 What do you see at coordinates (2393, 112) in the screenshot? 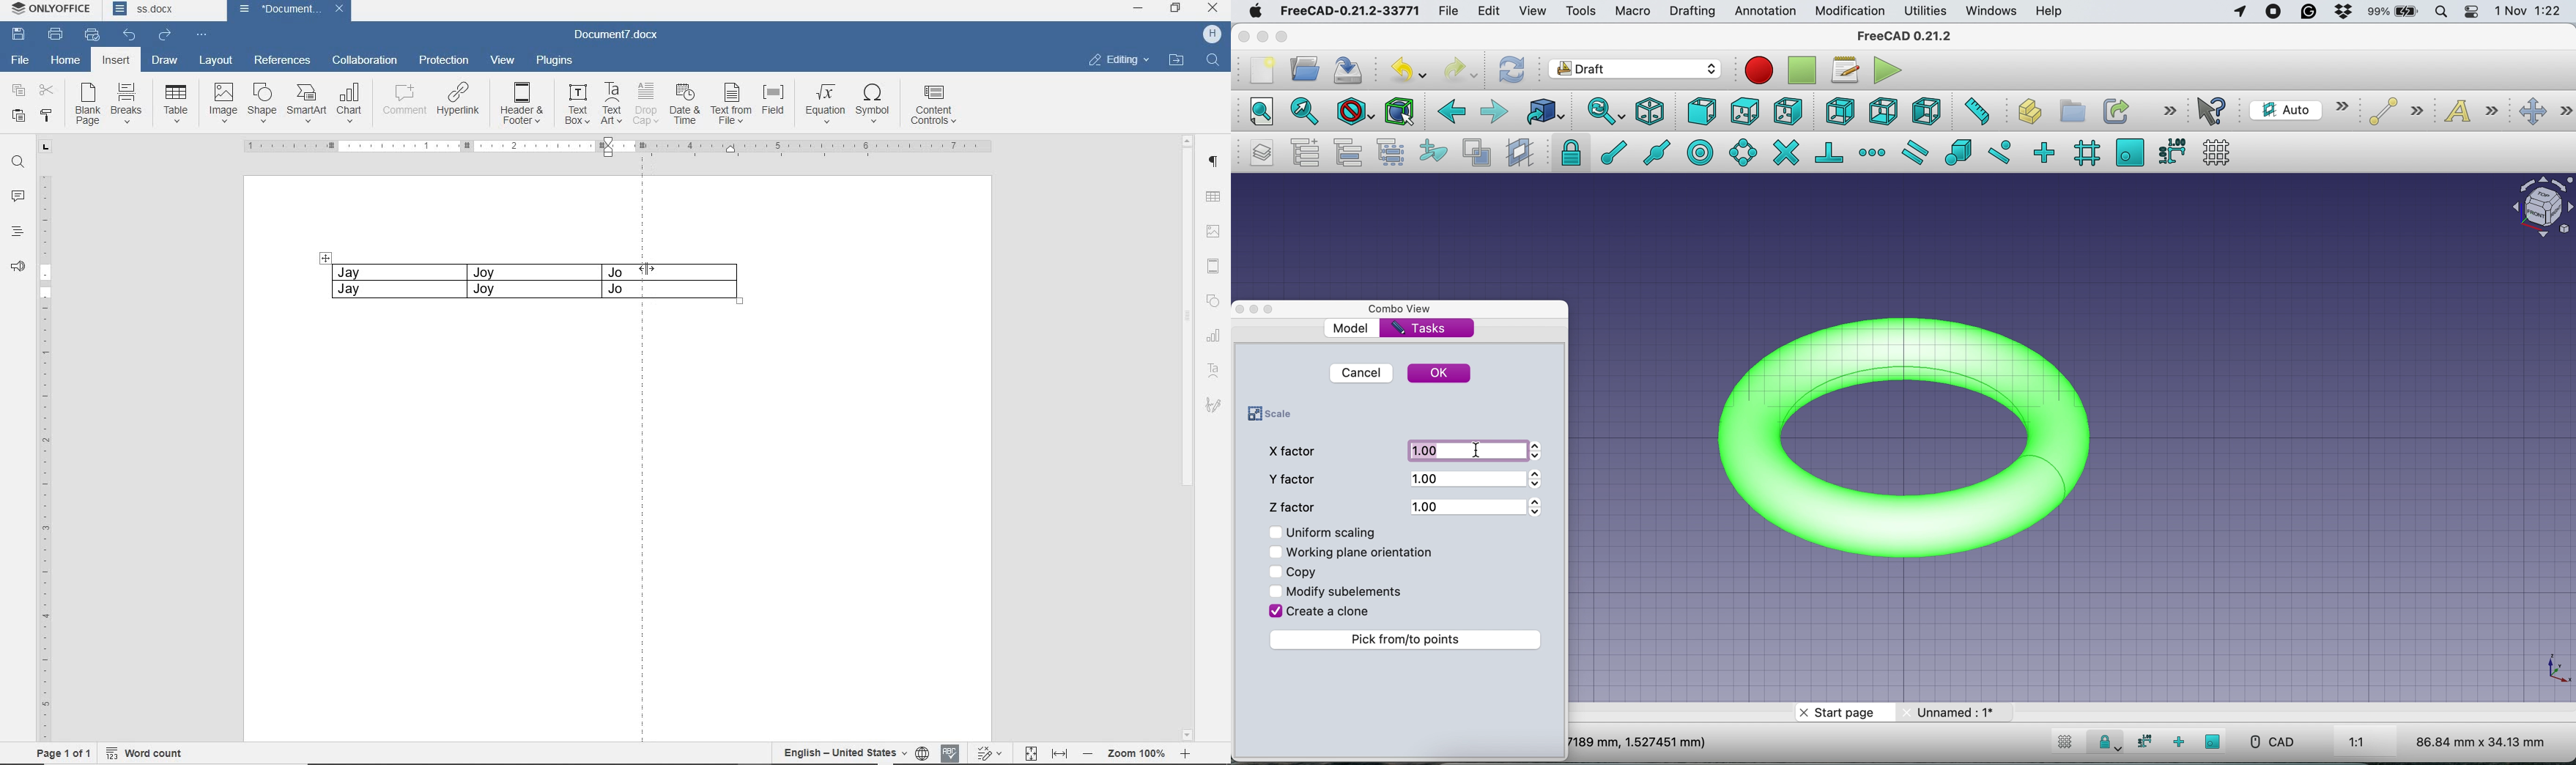
I see `line` at bounding box center [2393, 112].